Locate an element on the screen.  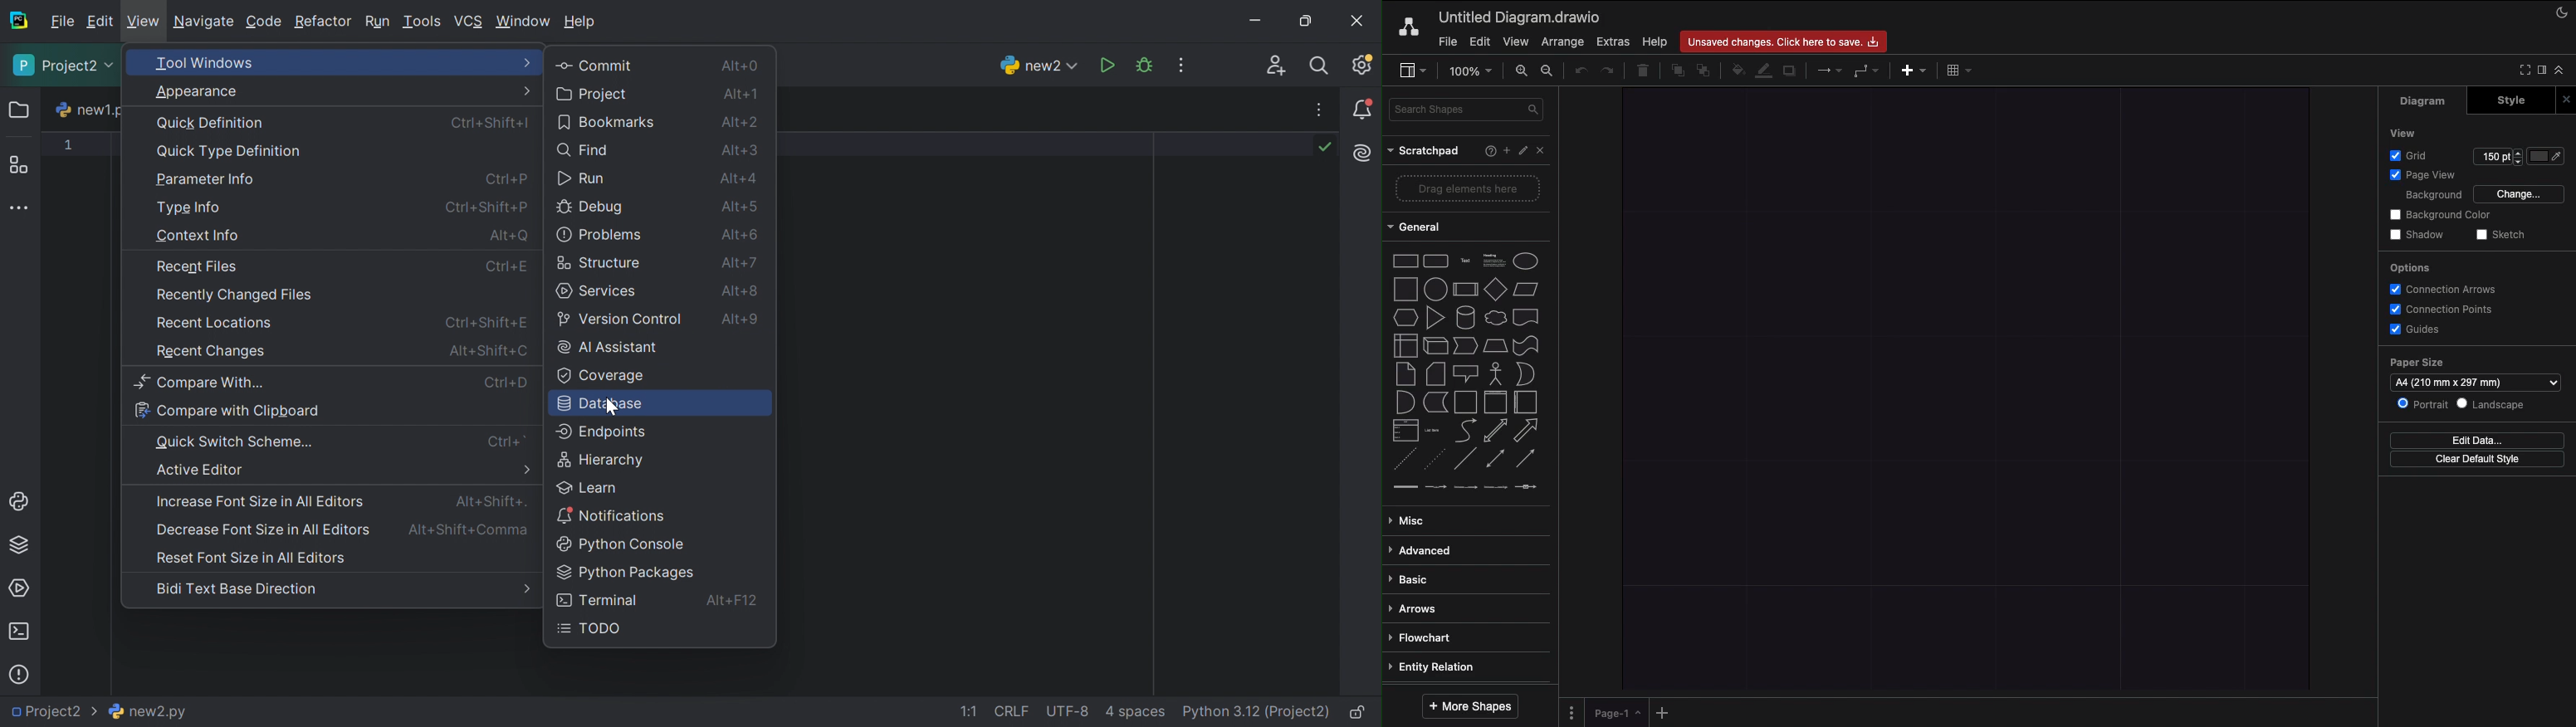
Recently changed file is located at coordinates (232, 295).